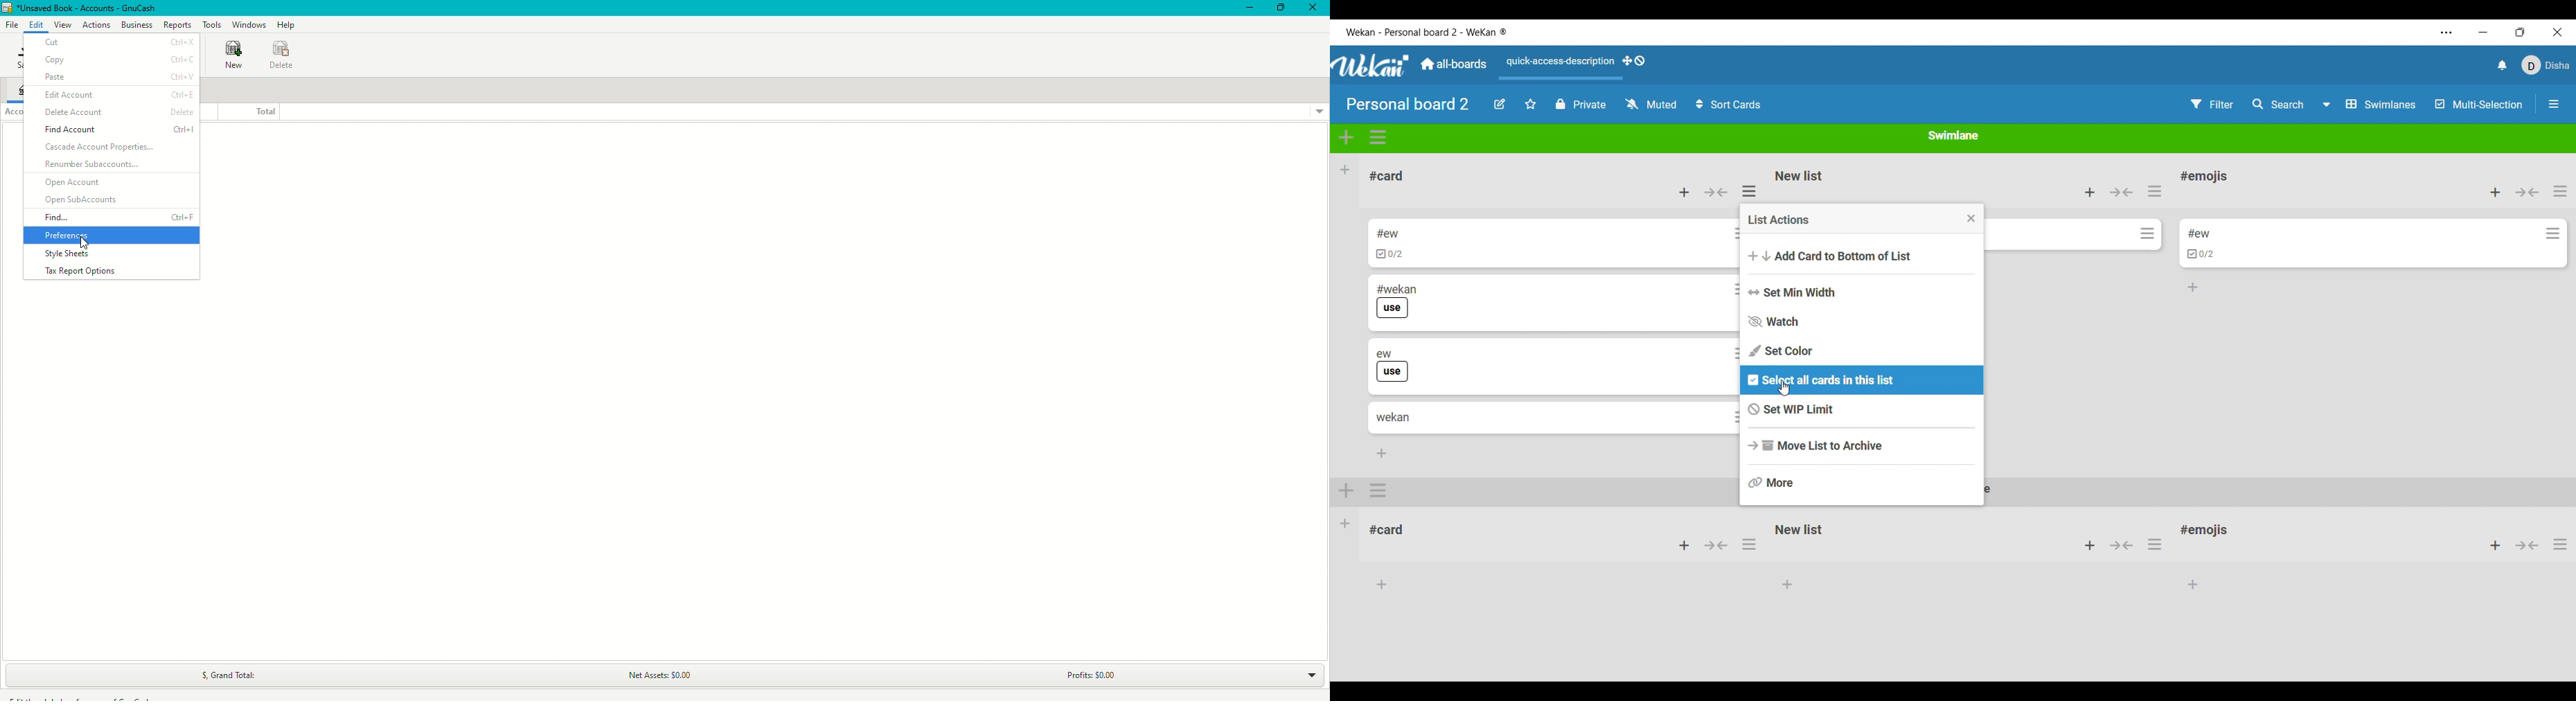 This screenshot has height=728, width=2576. Describe the element at coordinates (1651, 104) in the screenshot. I see `Watch options` at that location.